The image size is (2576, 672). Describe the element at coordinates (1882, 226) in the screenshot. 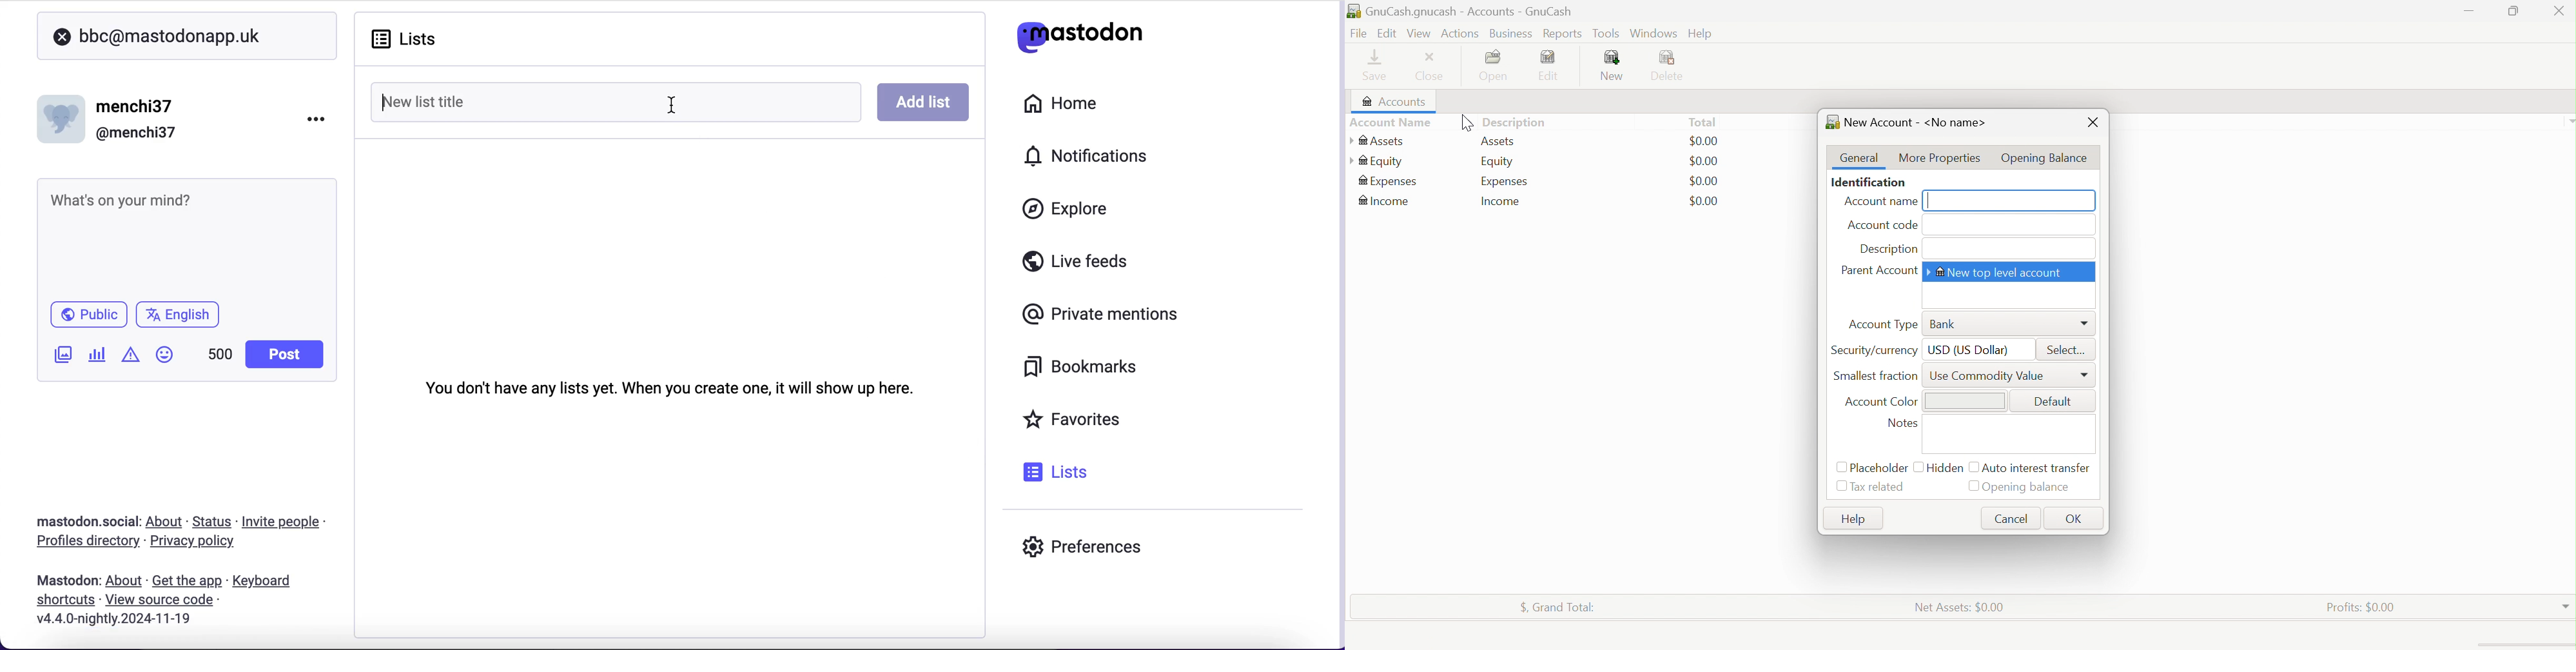

I see `Account code` at that location.